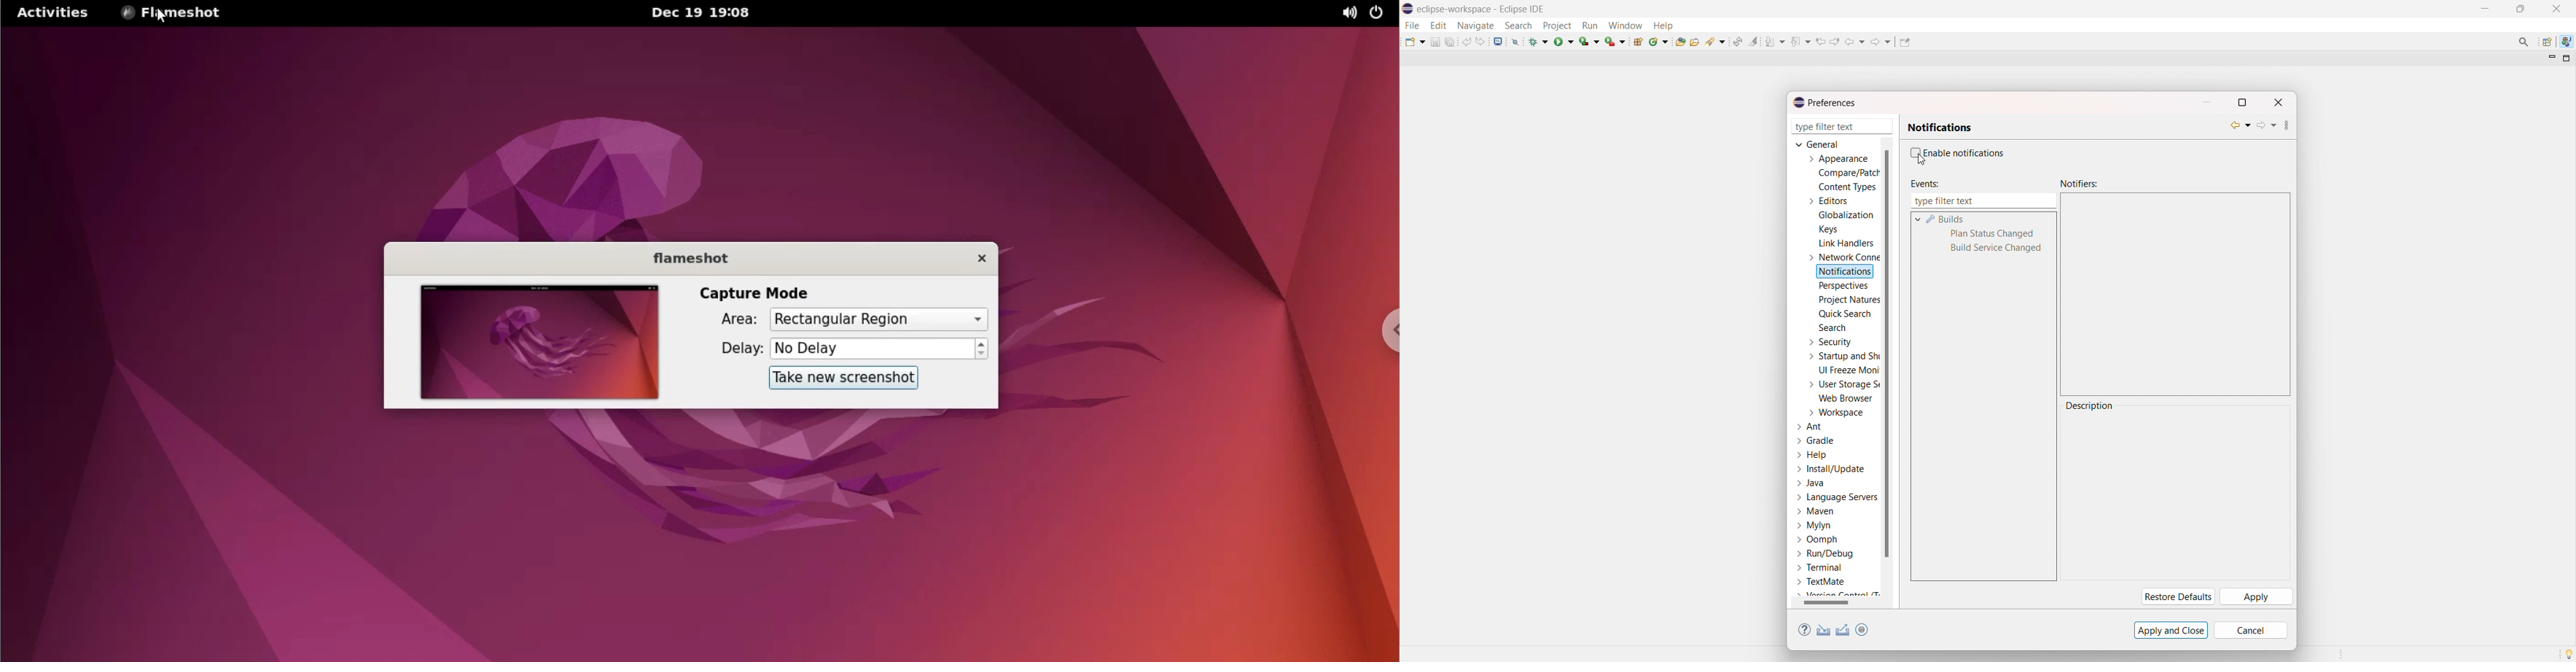 The width and height of the screenshot is (2576, 672). Describe the element at coordinates (1817, 441) in the screenshot. I see `gradle` at that location.